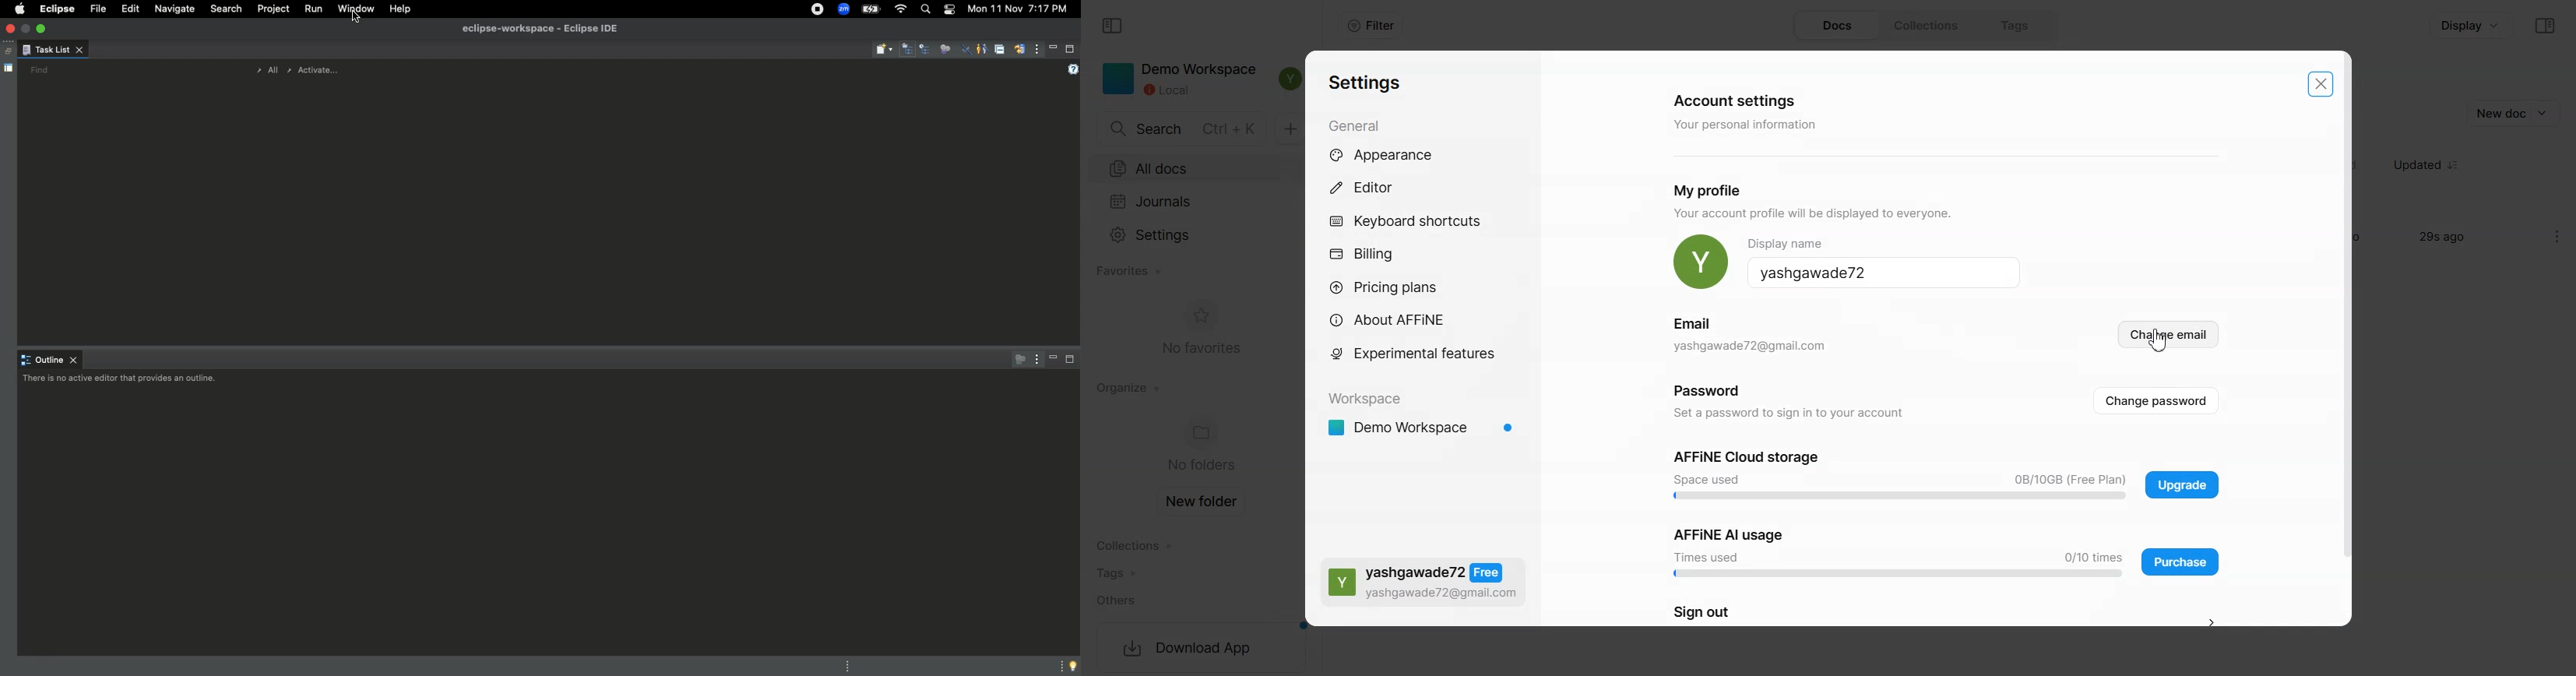 This screenshot has height=700, width=2576. What do you see at coordinates (2159, 340) in the screenshot?
I see `Cursor` at bounding box center [2159, 340].